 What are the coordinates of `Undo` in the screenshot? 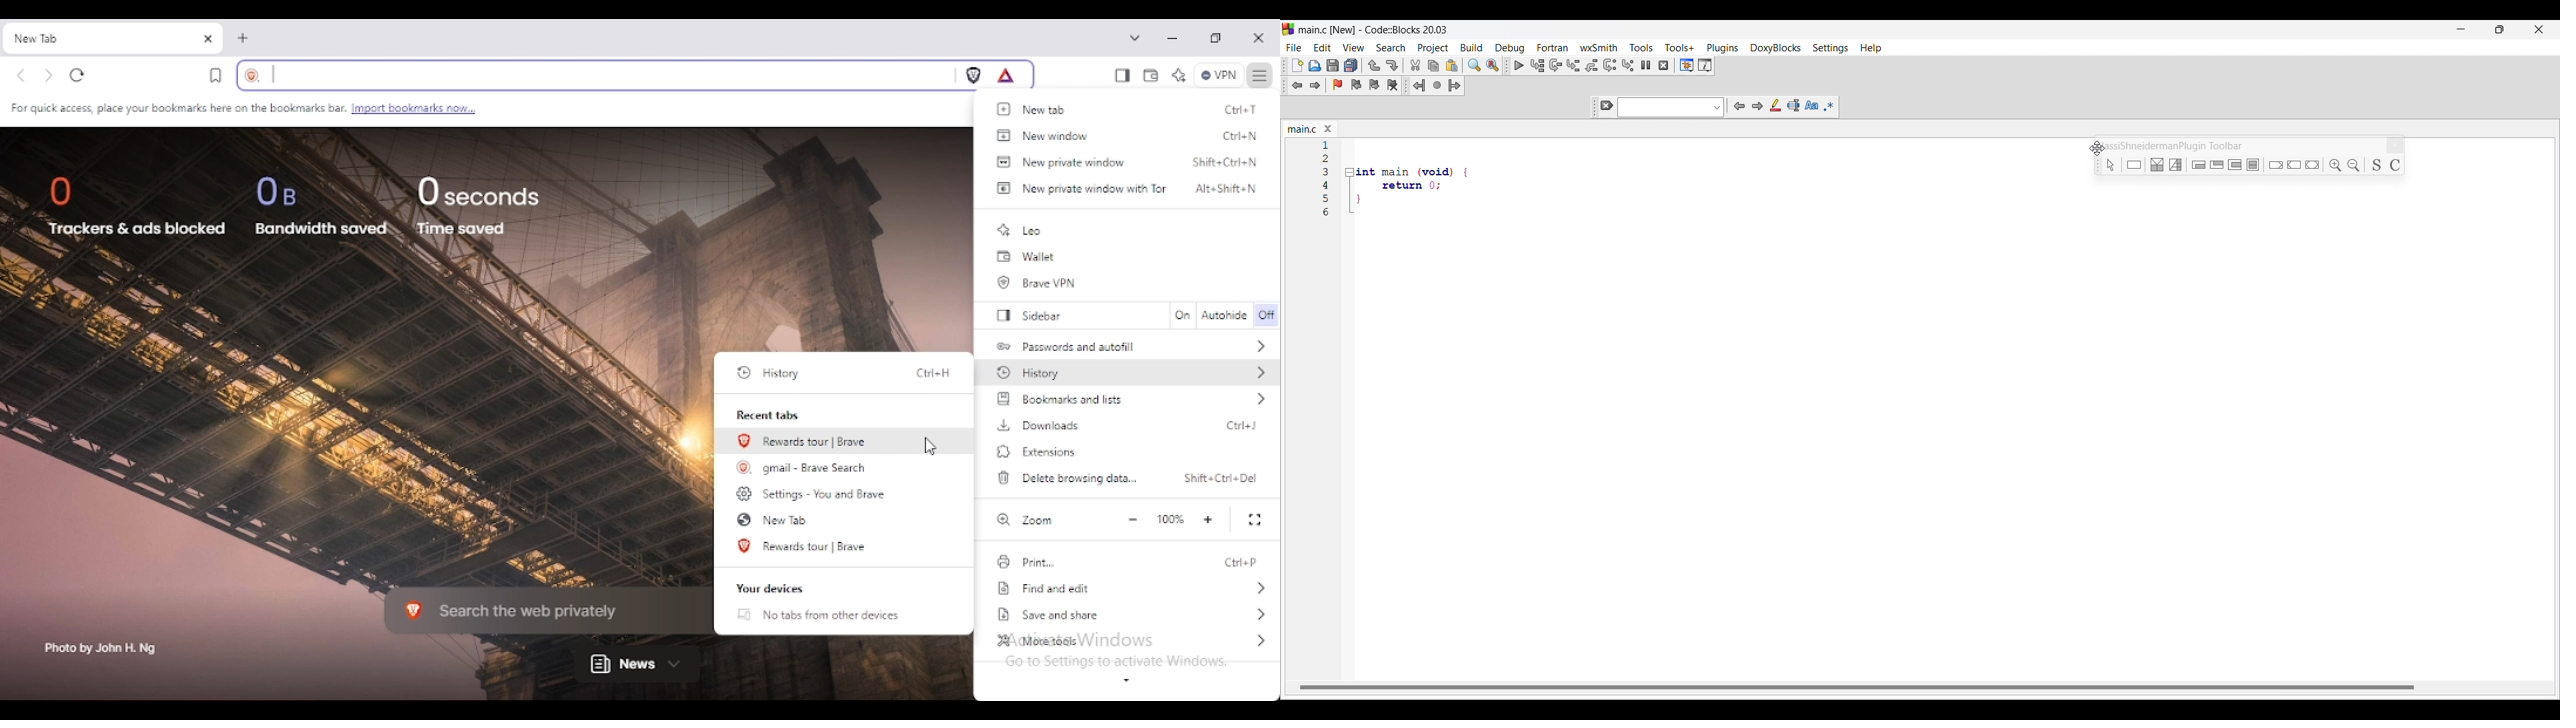 It's located at (1374, 65).